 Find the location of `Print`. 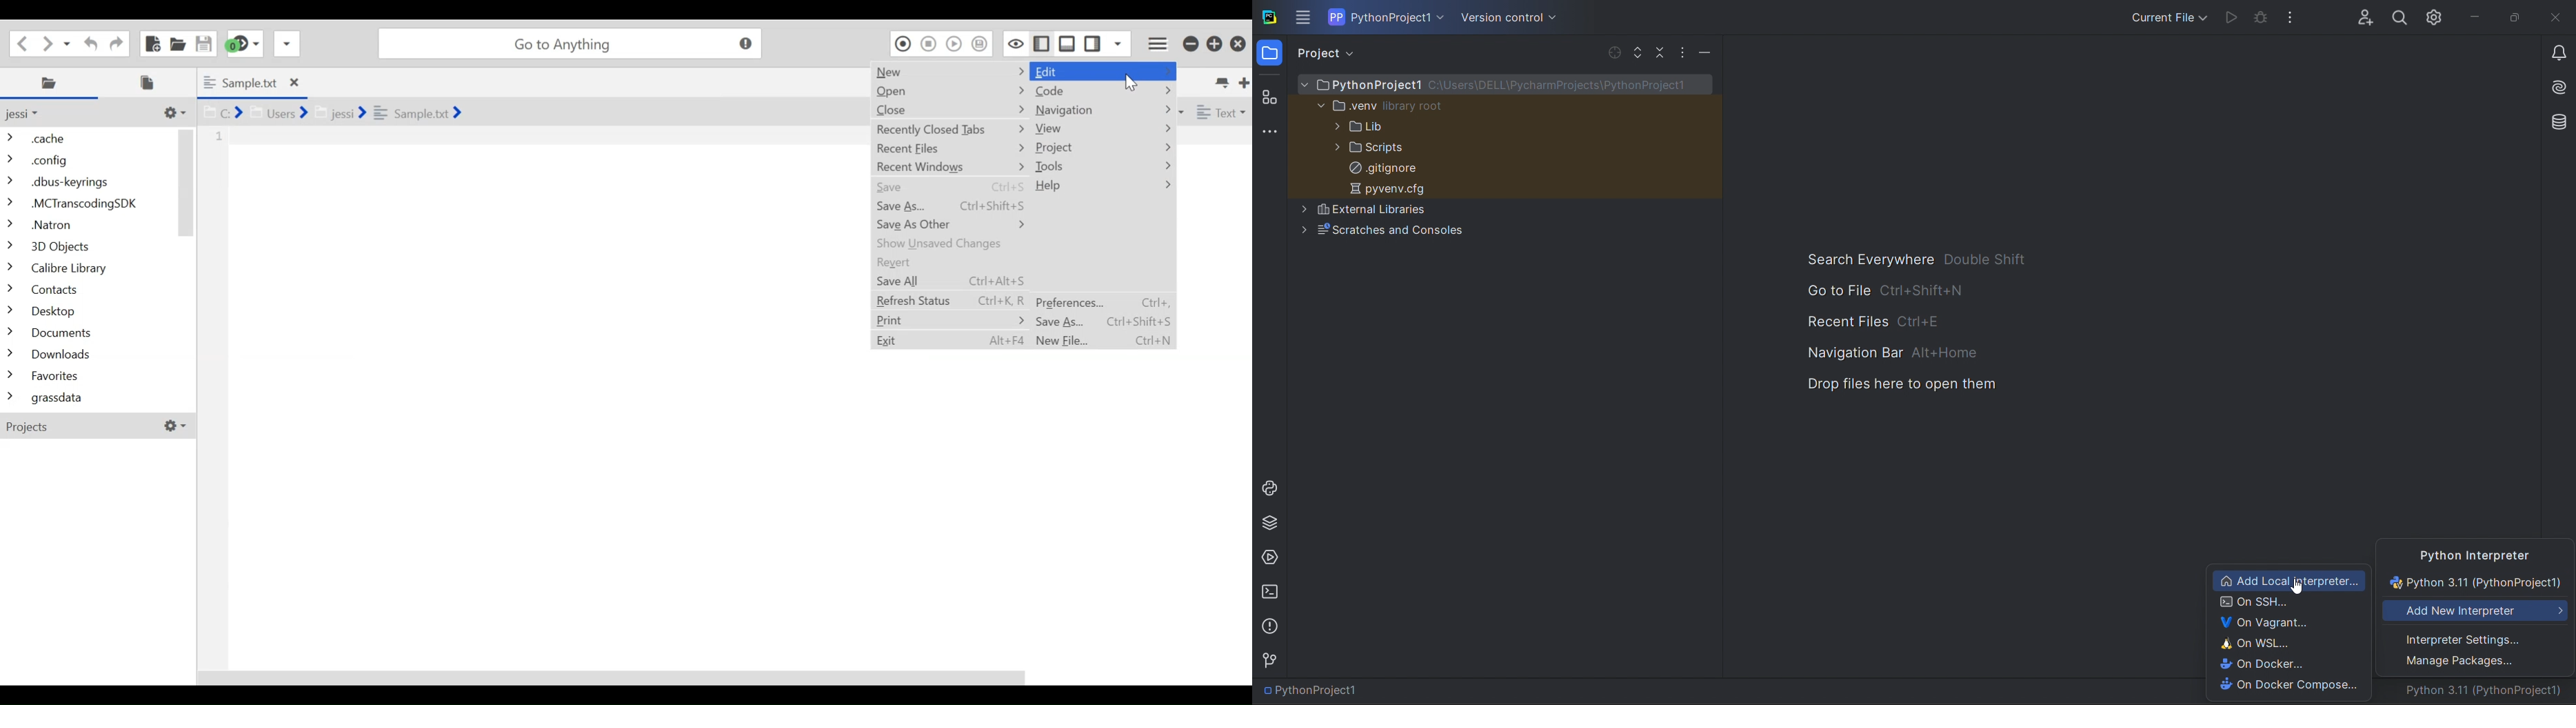

Print is located at coordinates (951, 319).